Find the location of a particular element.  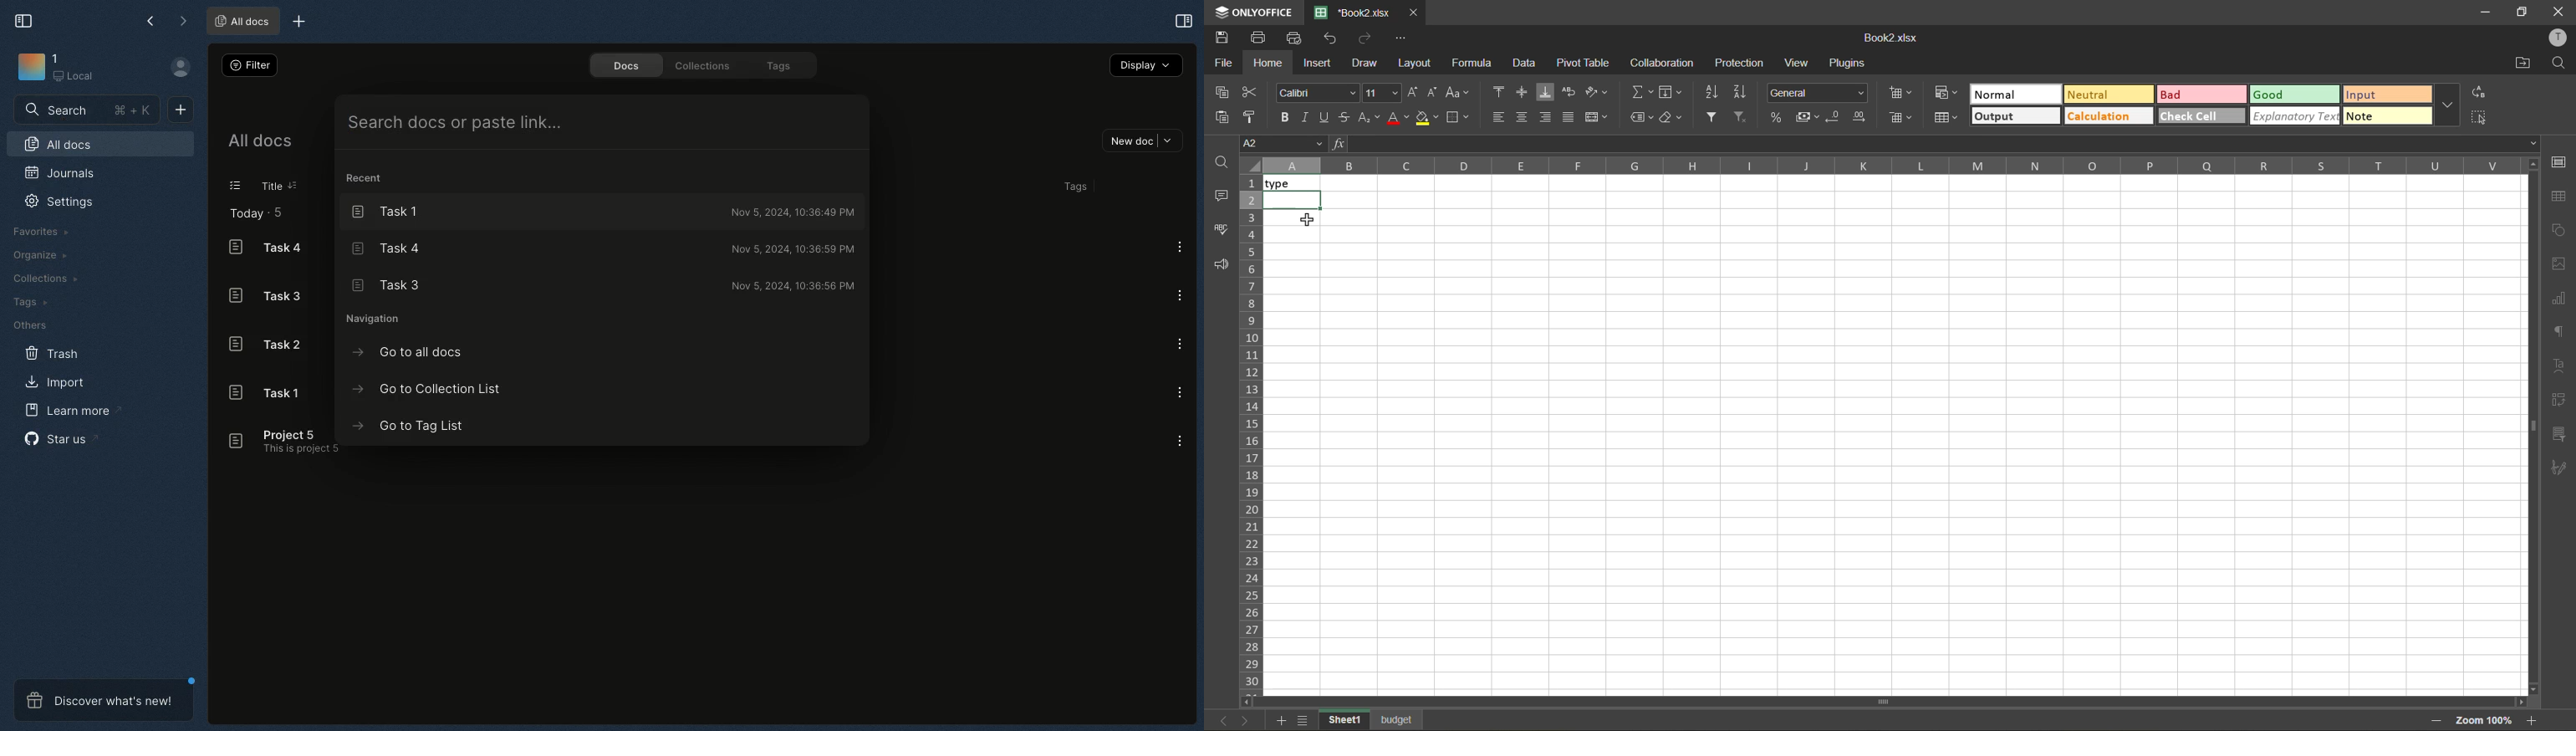

print is located at coordinates (1256, 39).